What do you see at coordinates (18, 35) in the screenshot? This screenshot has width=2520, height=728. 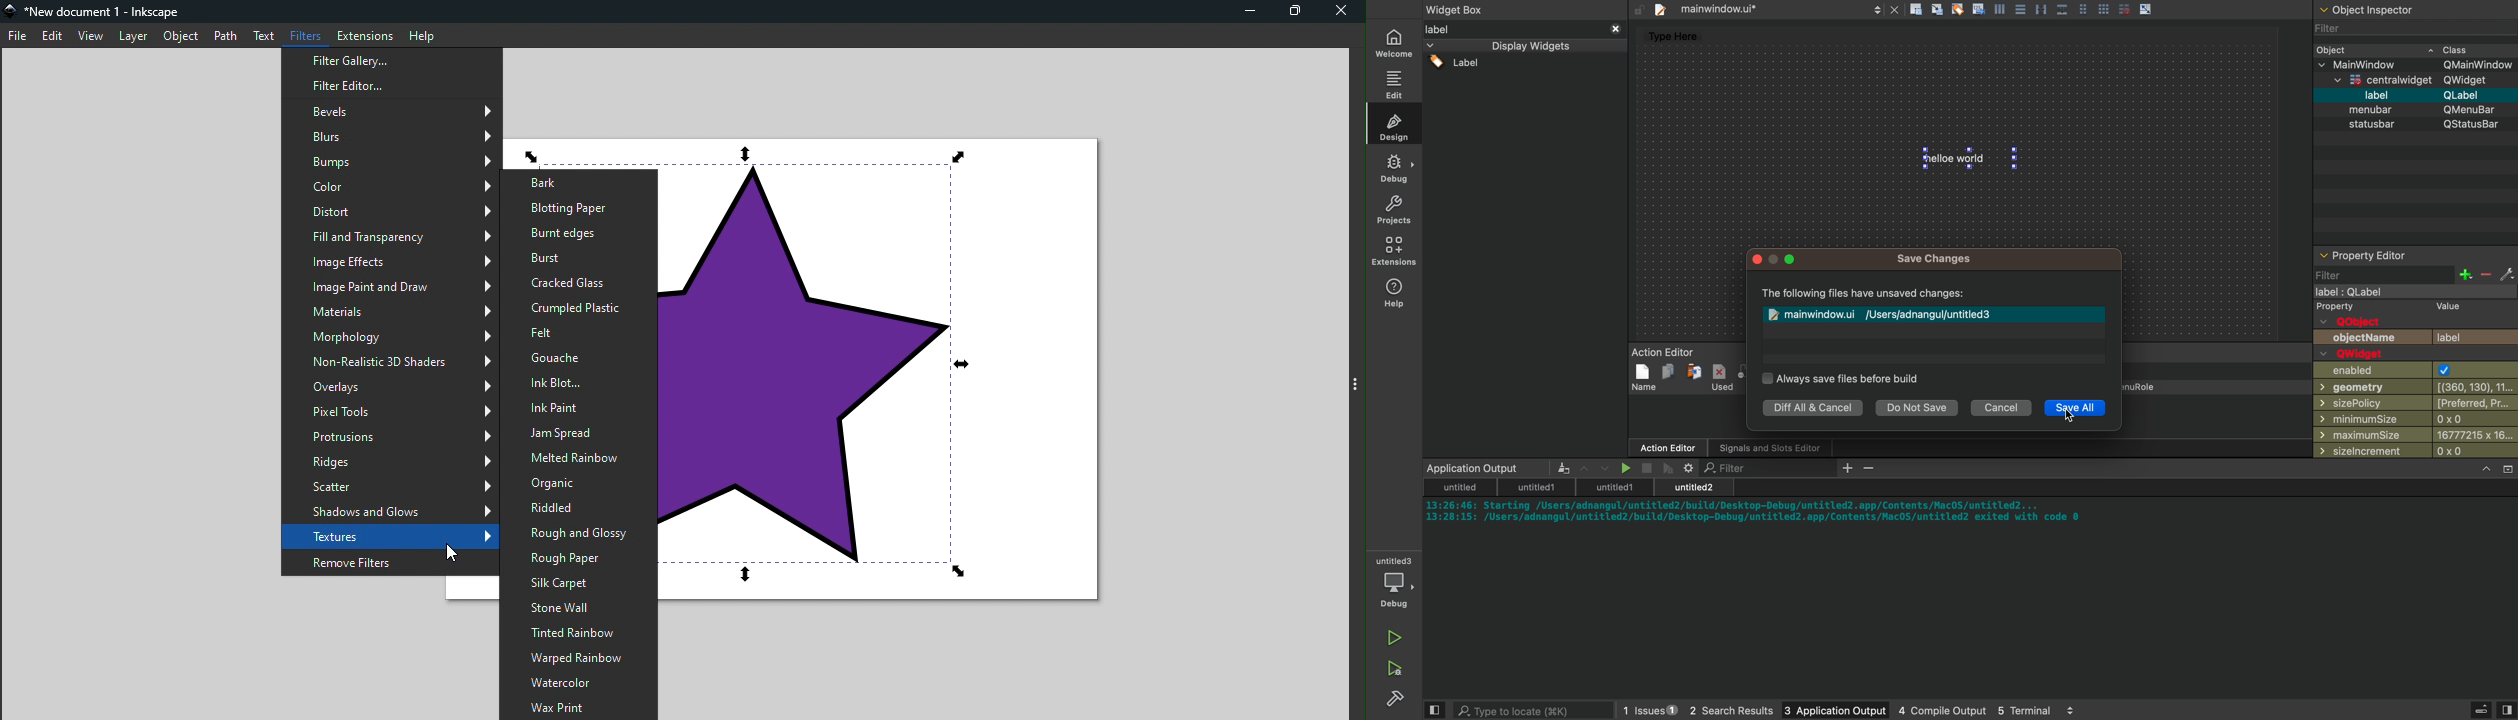 I see `File` at bounding box center [18, 35].